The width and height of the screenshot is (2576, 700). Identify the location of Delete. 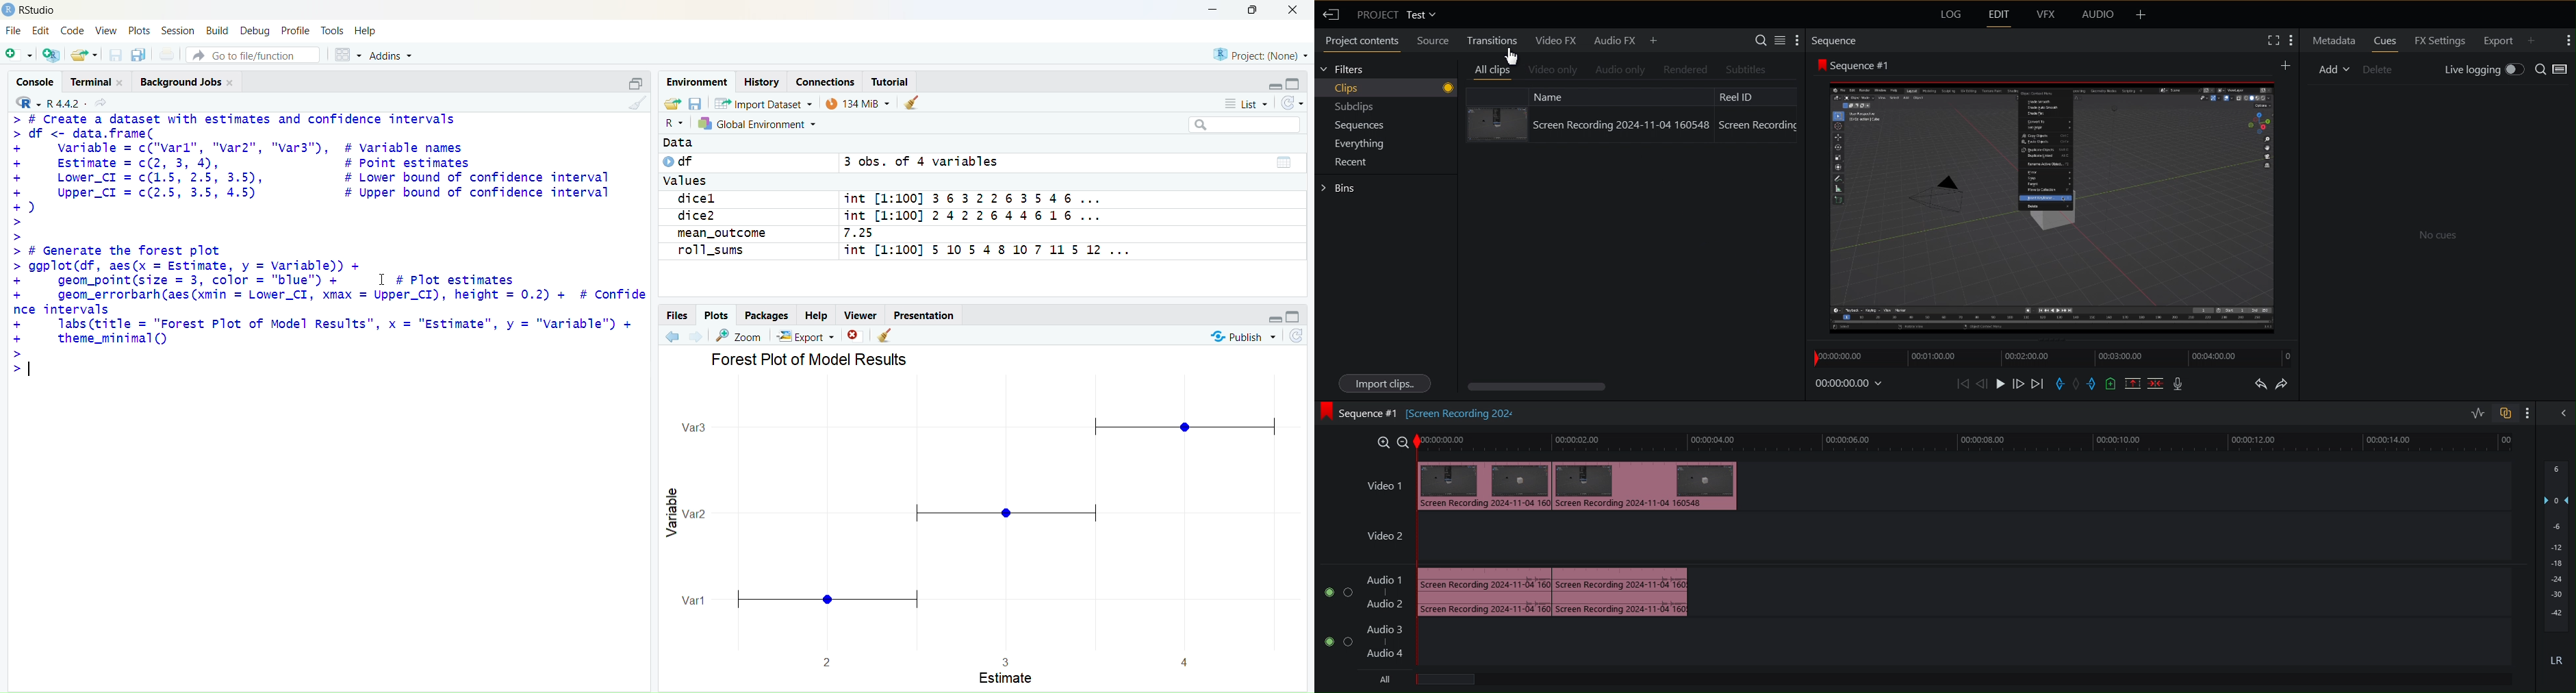
(2379, 69).